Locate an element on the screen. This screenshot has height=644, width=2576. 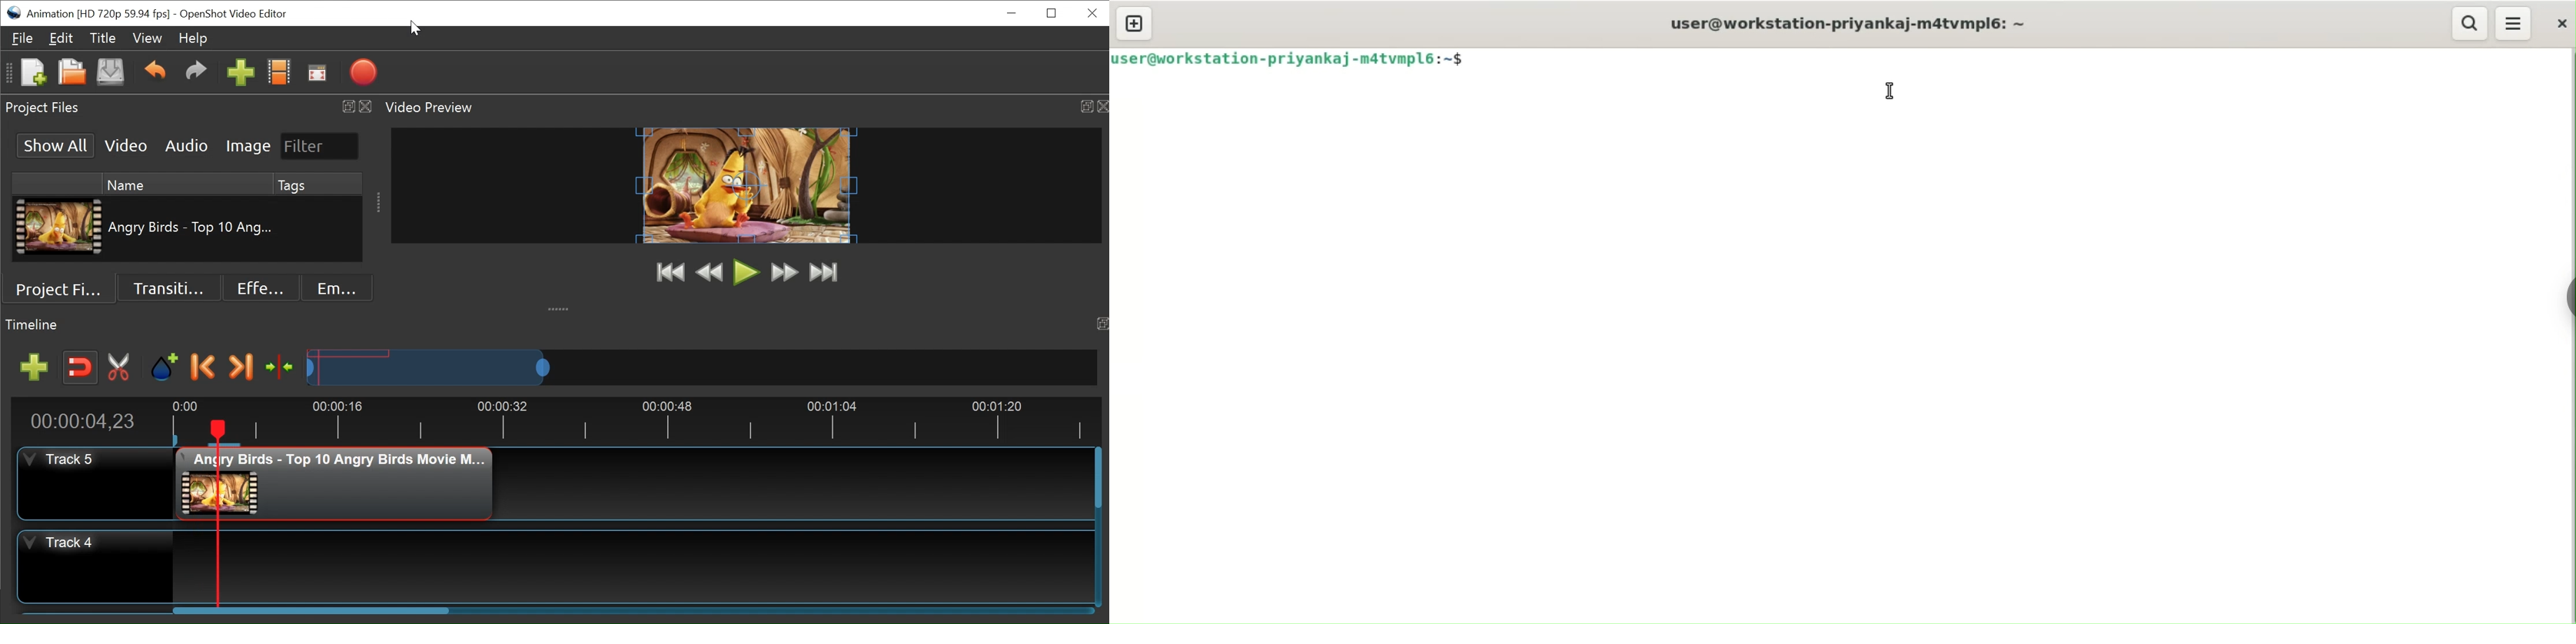
Save Project is located at coordinates (110, 73).